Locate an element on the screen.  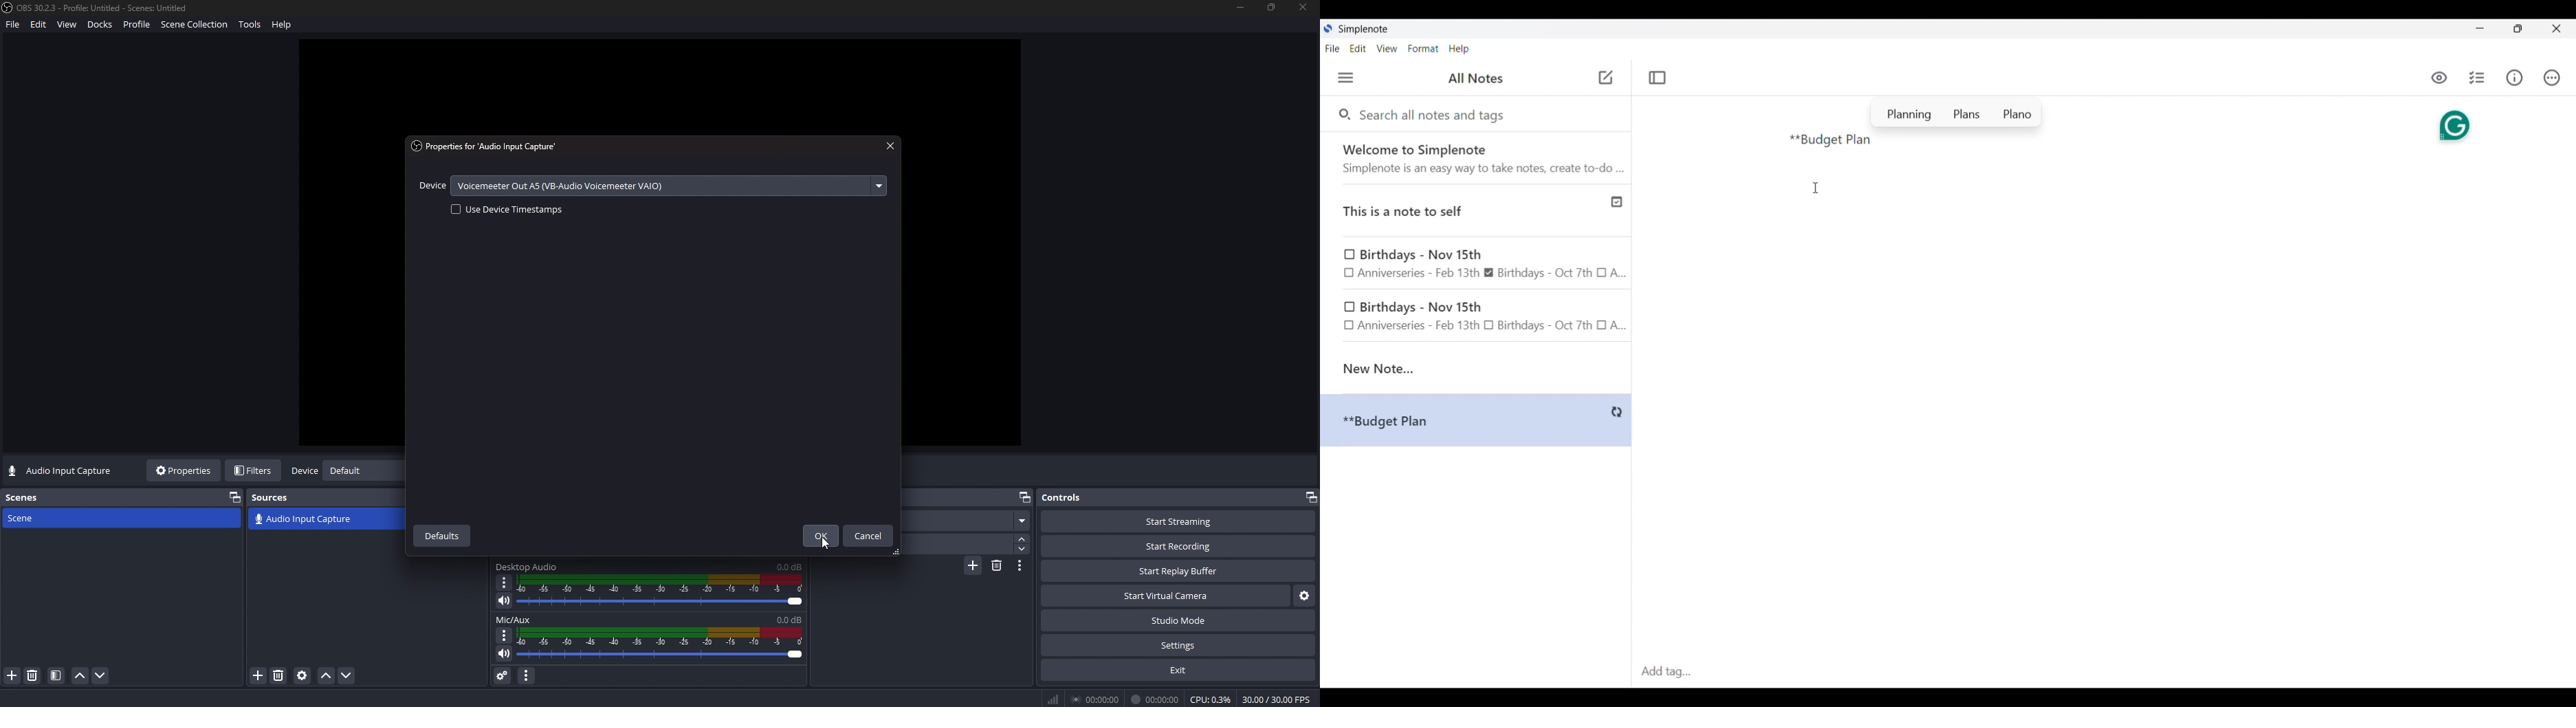
remove transition is located at coordinates (997, 565).